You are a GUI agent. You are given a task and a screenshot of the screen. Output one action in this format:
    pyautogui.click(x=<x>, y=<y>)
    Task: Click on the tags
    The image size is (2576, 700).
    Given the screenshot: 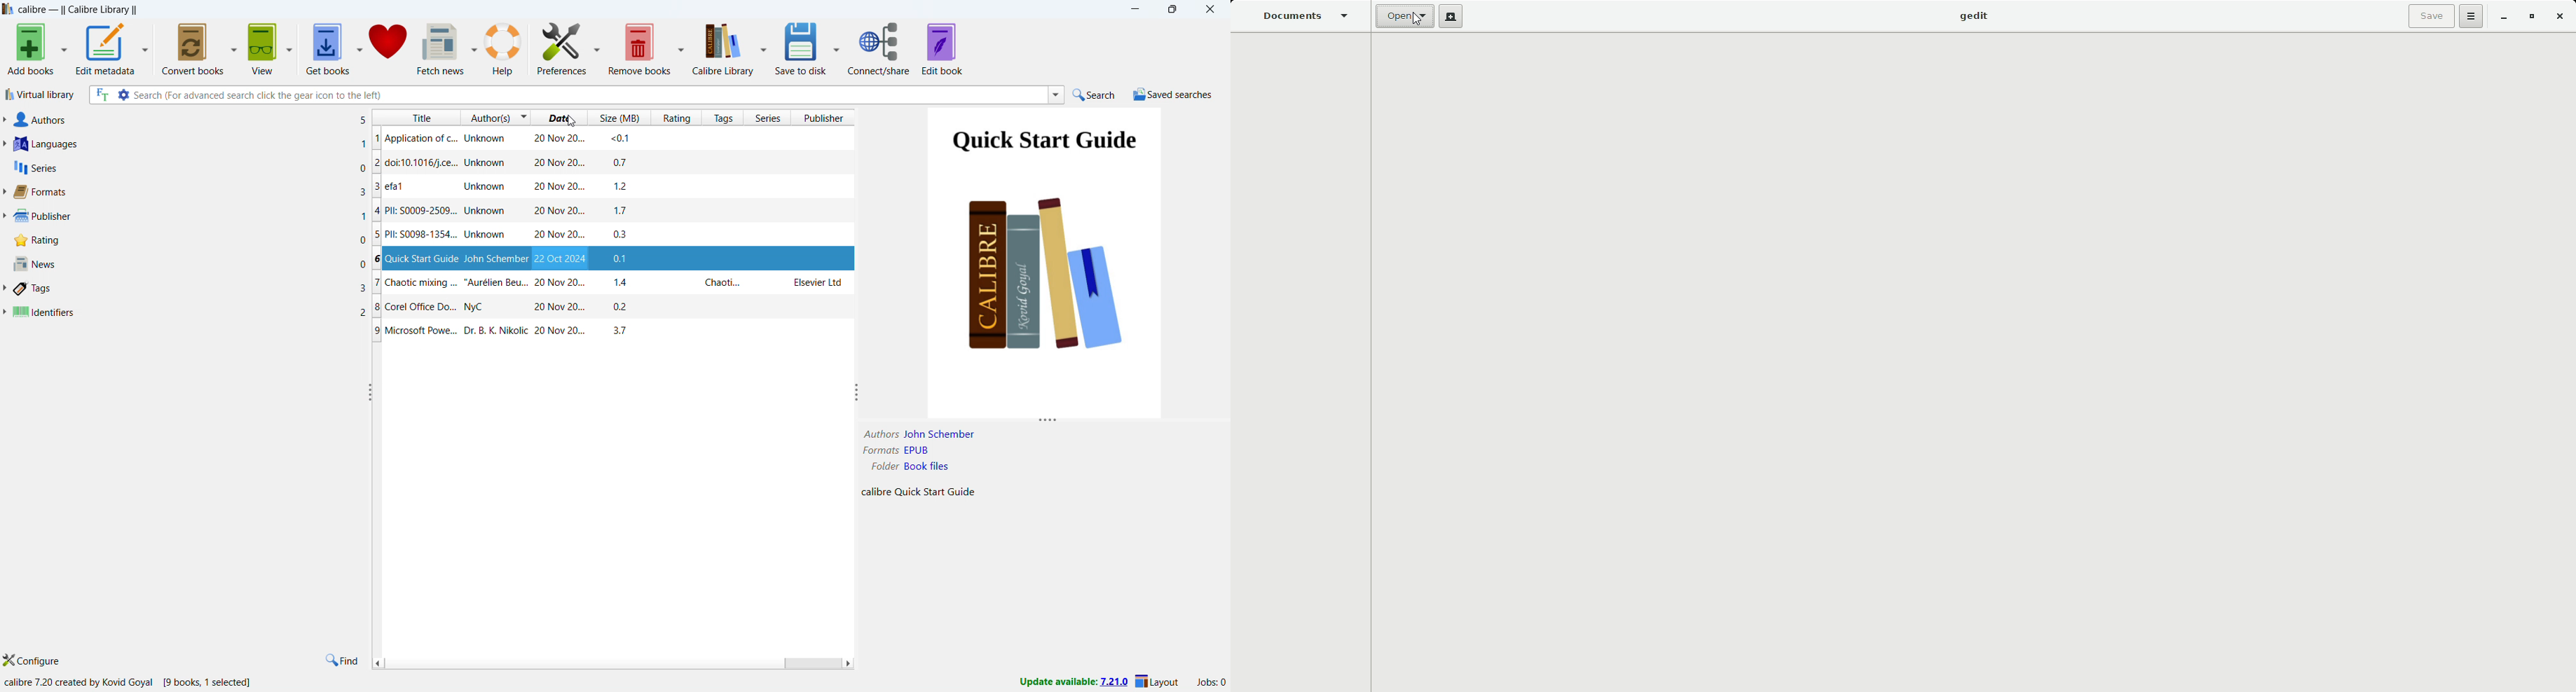 What is the action you would take?
    pyautogui.click(x=722, y=118)
    